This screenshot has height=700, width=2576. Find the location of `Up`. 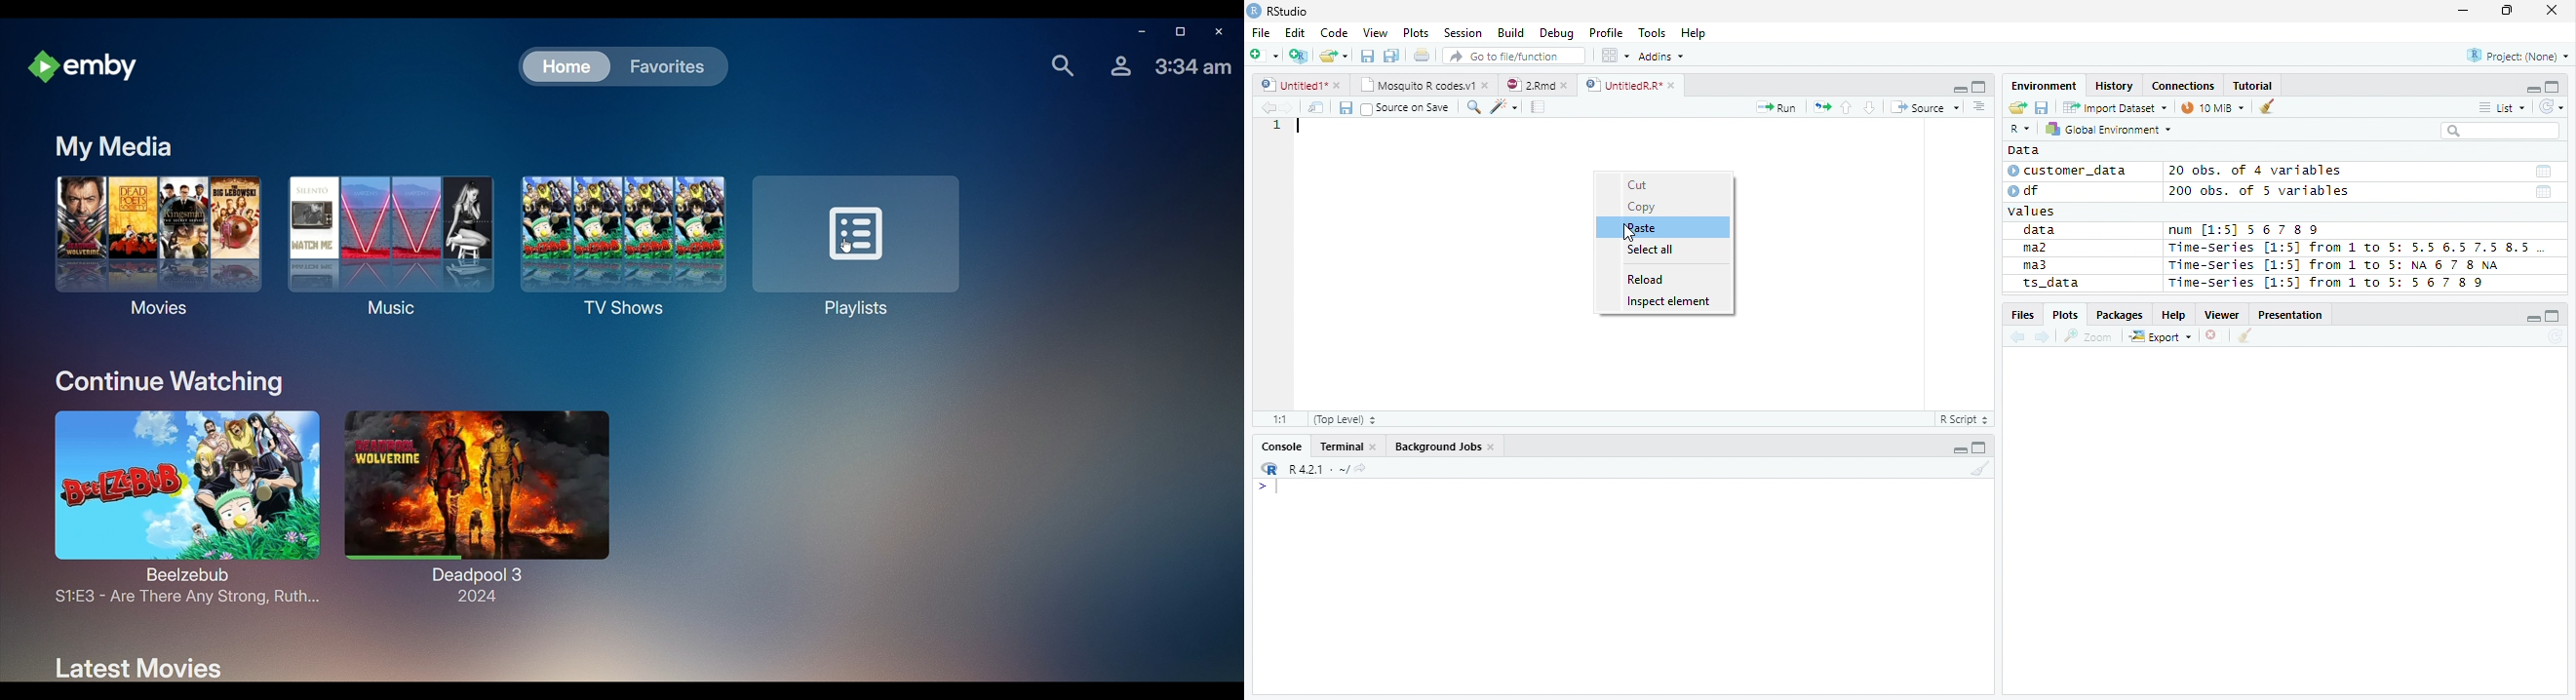

Up is located at coordinates (1846, 108).